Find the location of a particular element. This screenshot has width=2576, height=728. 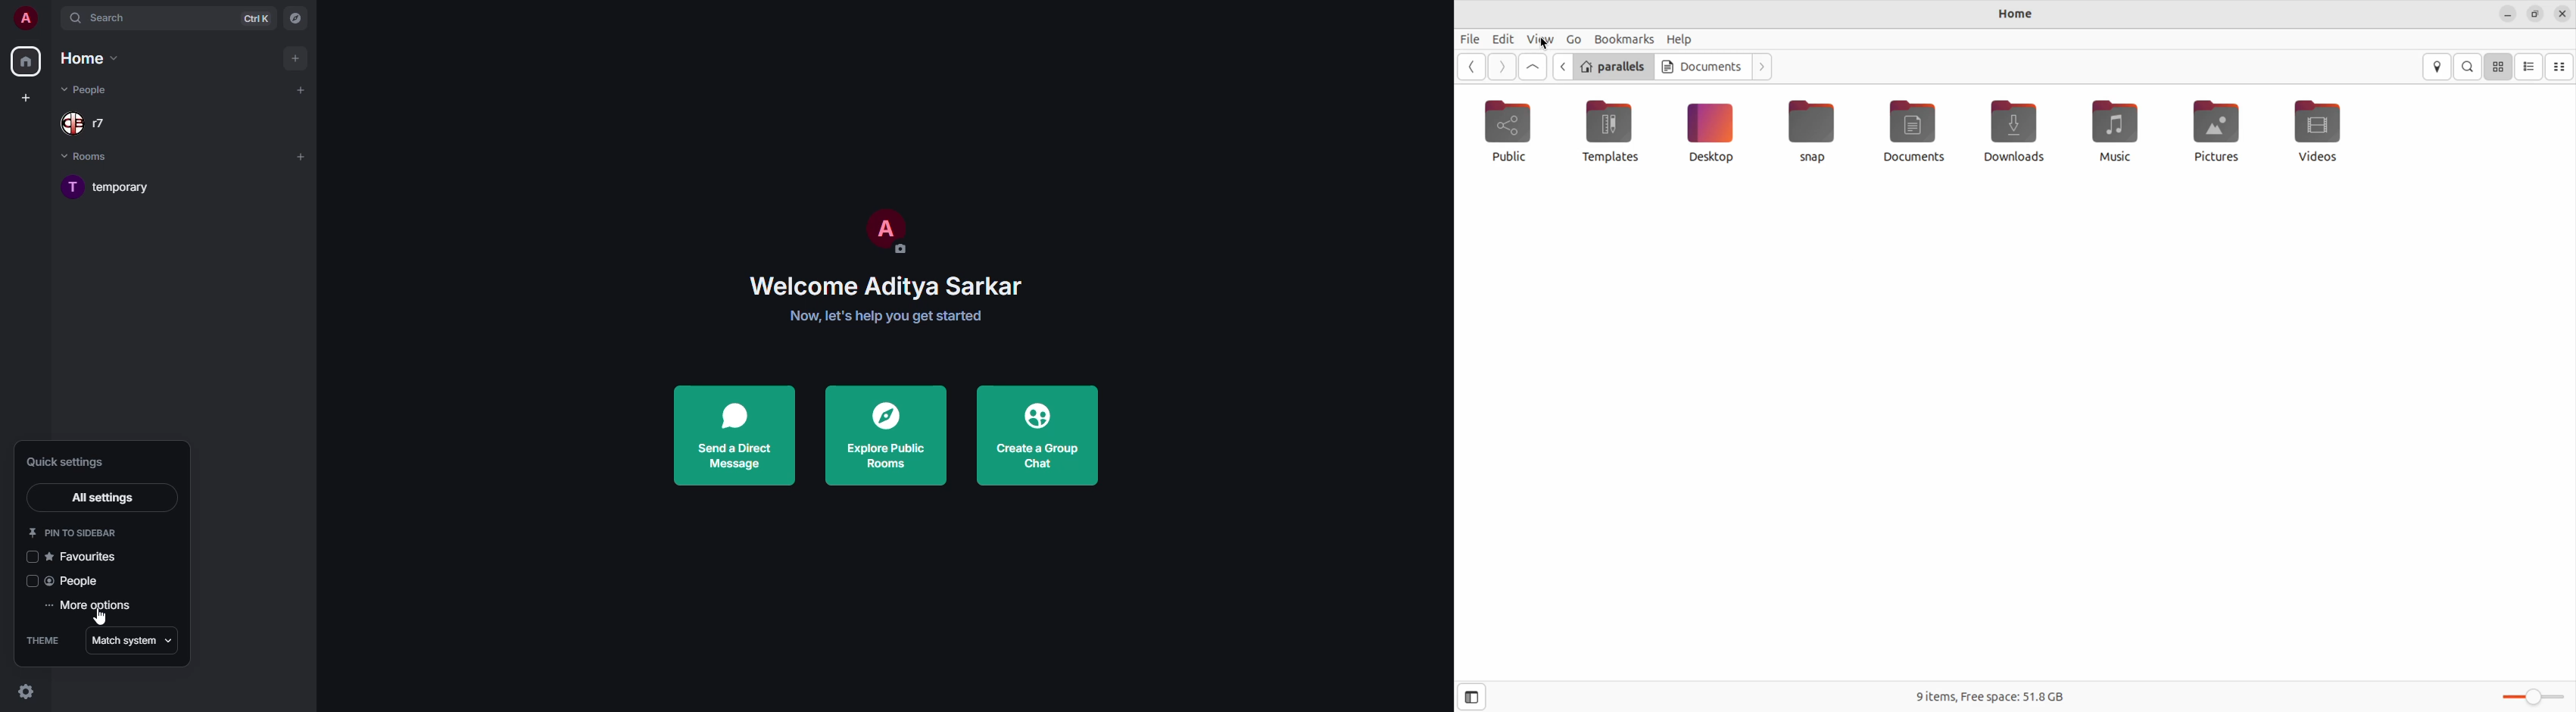

theme is located at coordinates (42, 640).